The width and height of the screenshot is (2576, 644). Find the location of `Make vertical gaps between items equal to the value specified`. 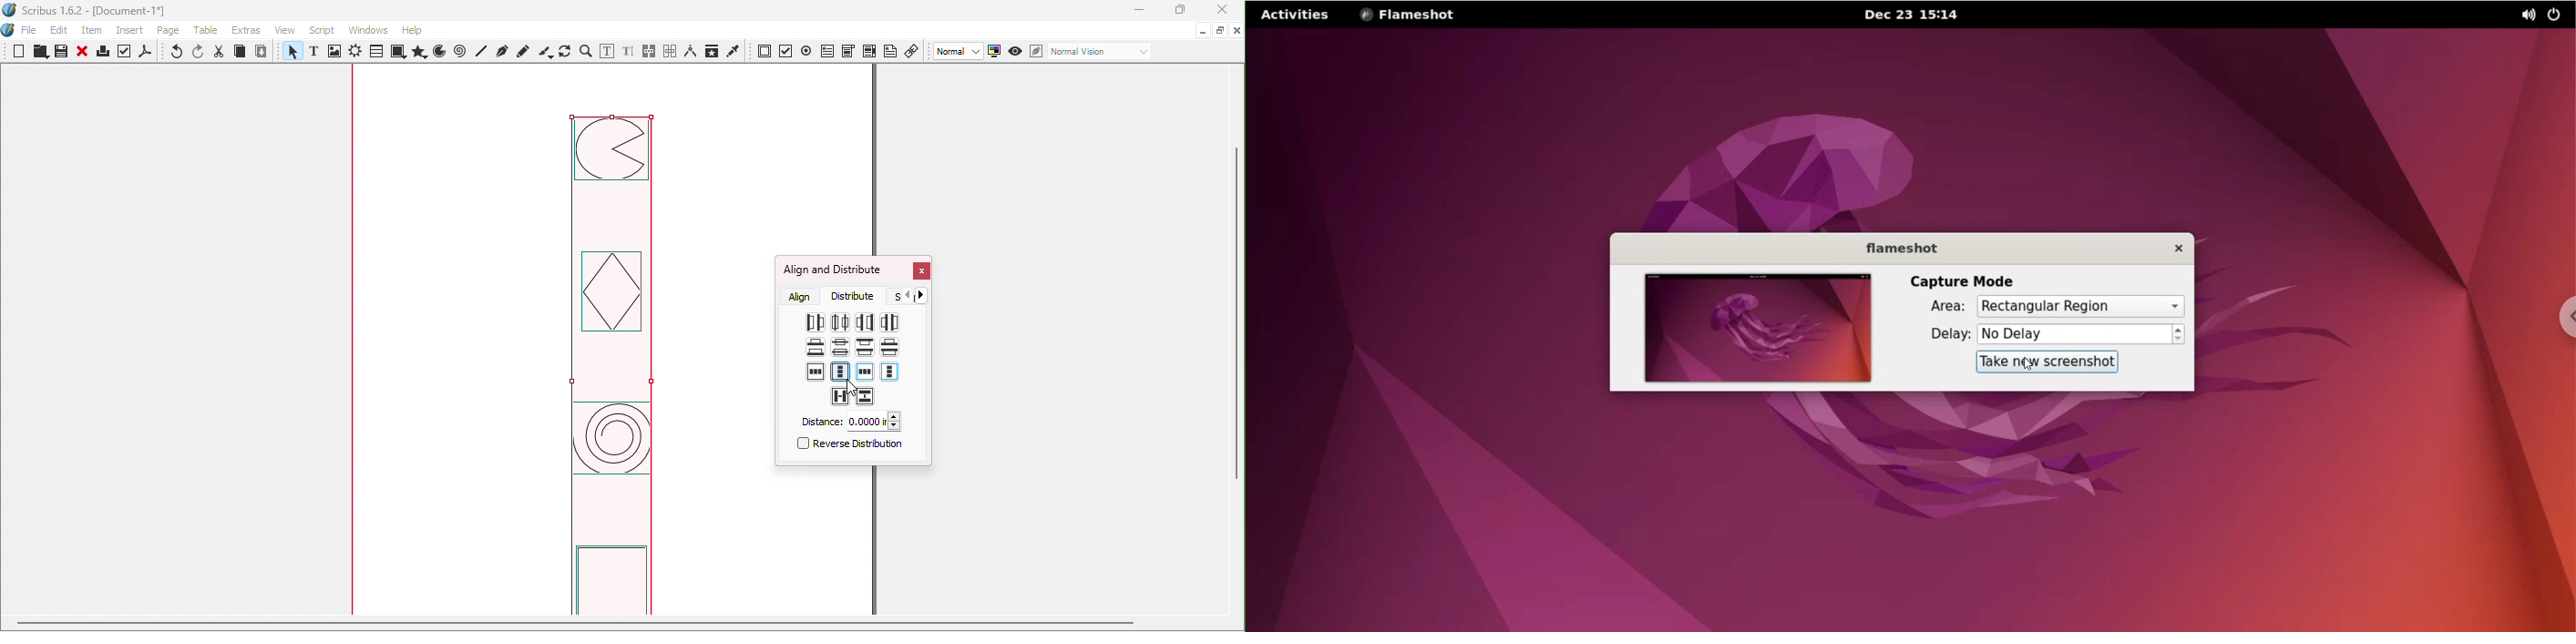

Make vertical gaps between items equal to the value specified is located at coordinates (866, 397).